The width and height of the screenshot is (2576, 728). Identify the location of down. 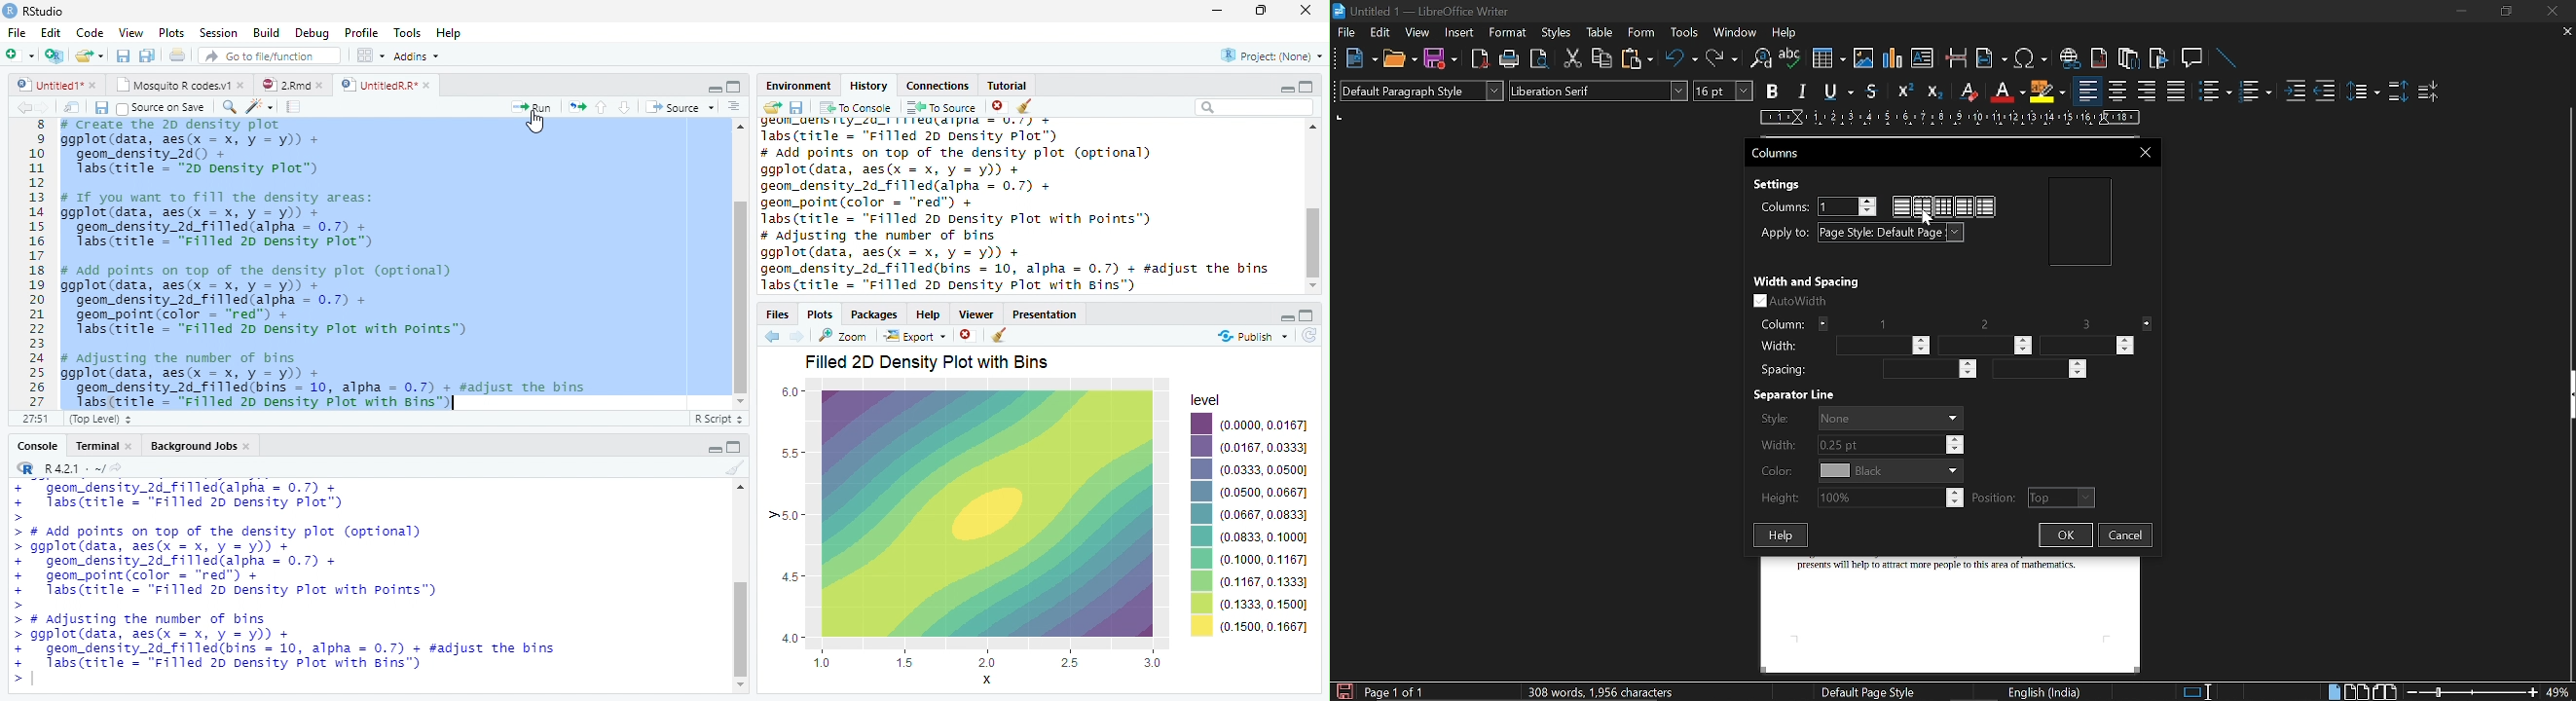
(624, 107).